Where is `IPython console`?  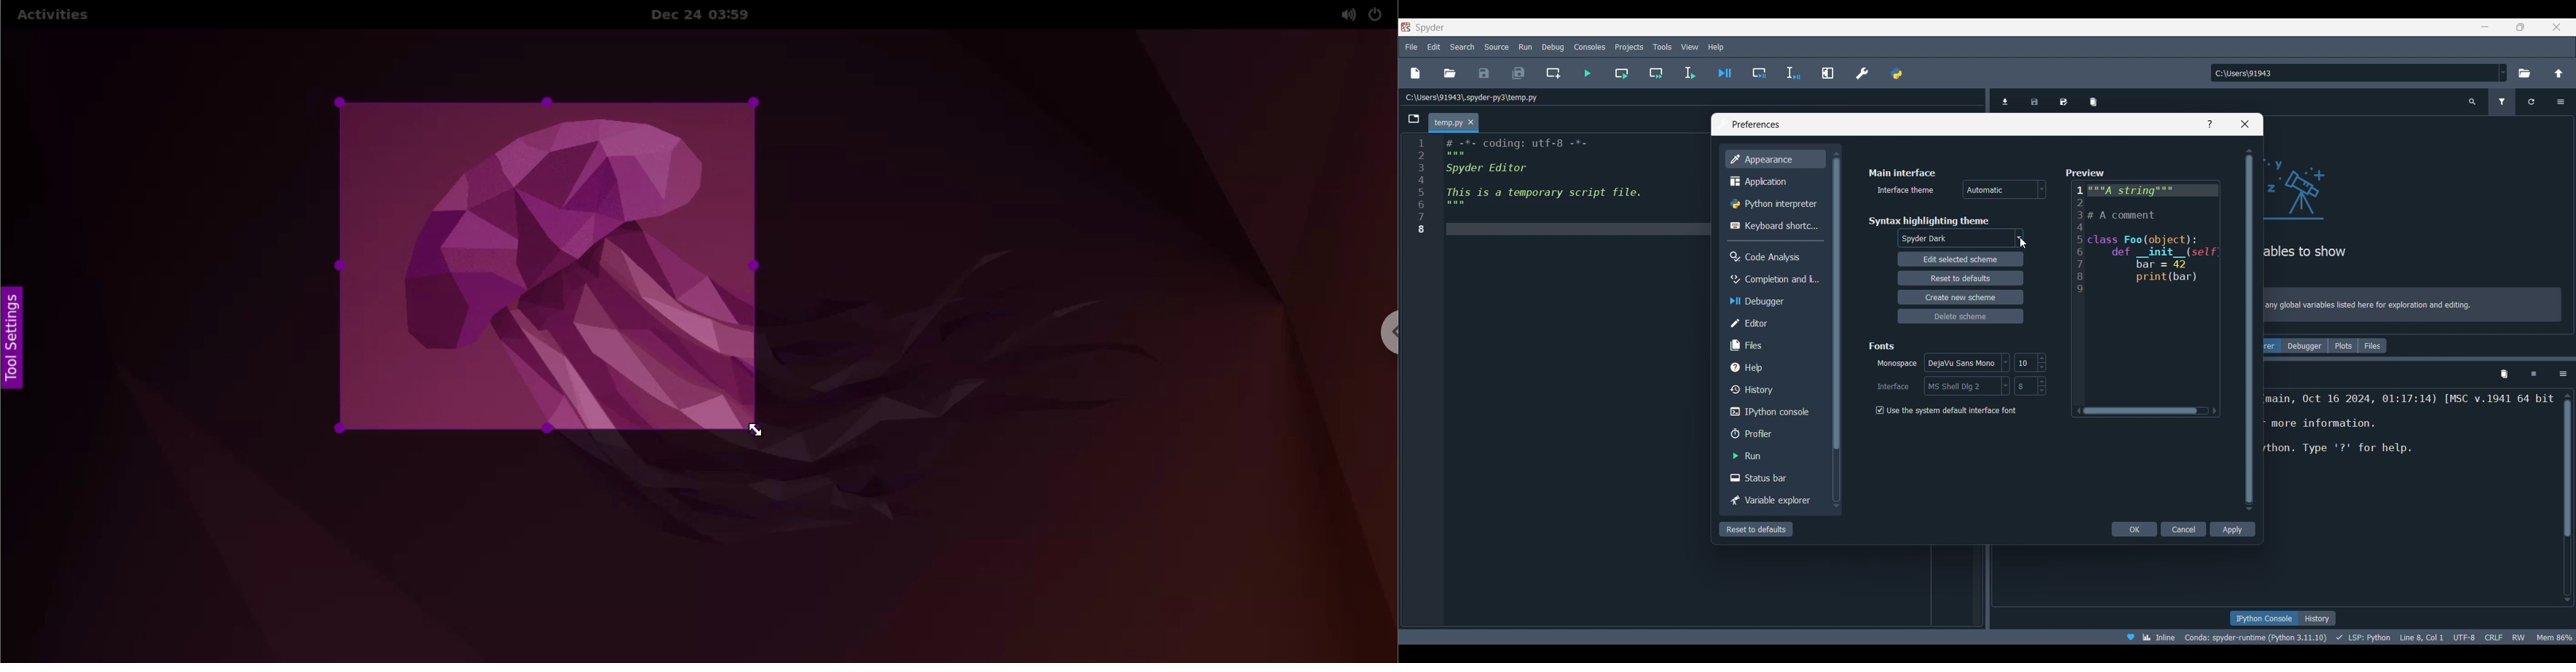
IPython console is located at coordinates (2264, 618).